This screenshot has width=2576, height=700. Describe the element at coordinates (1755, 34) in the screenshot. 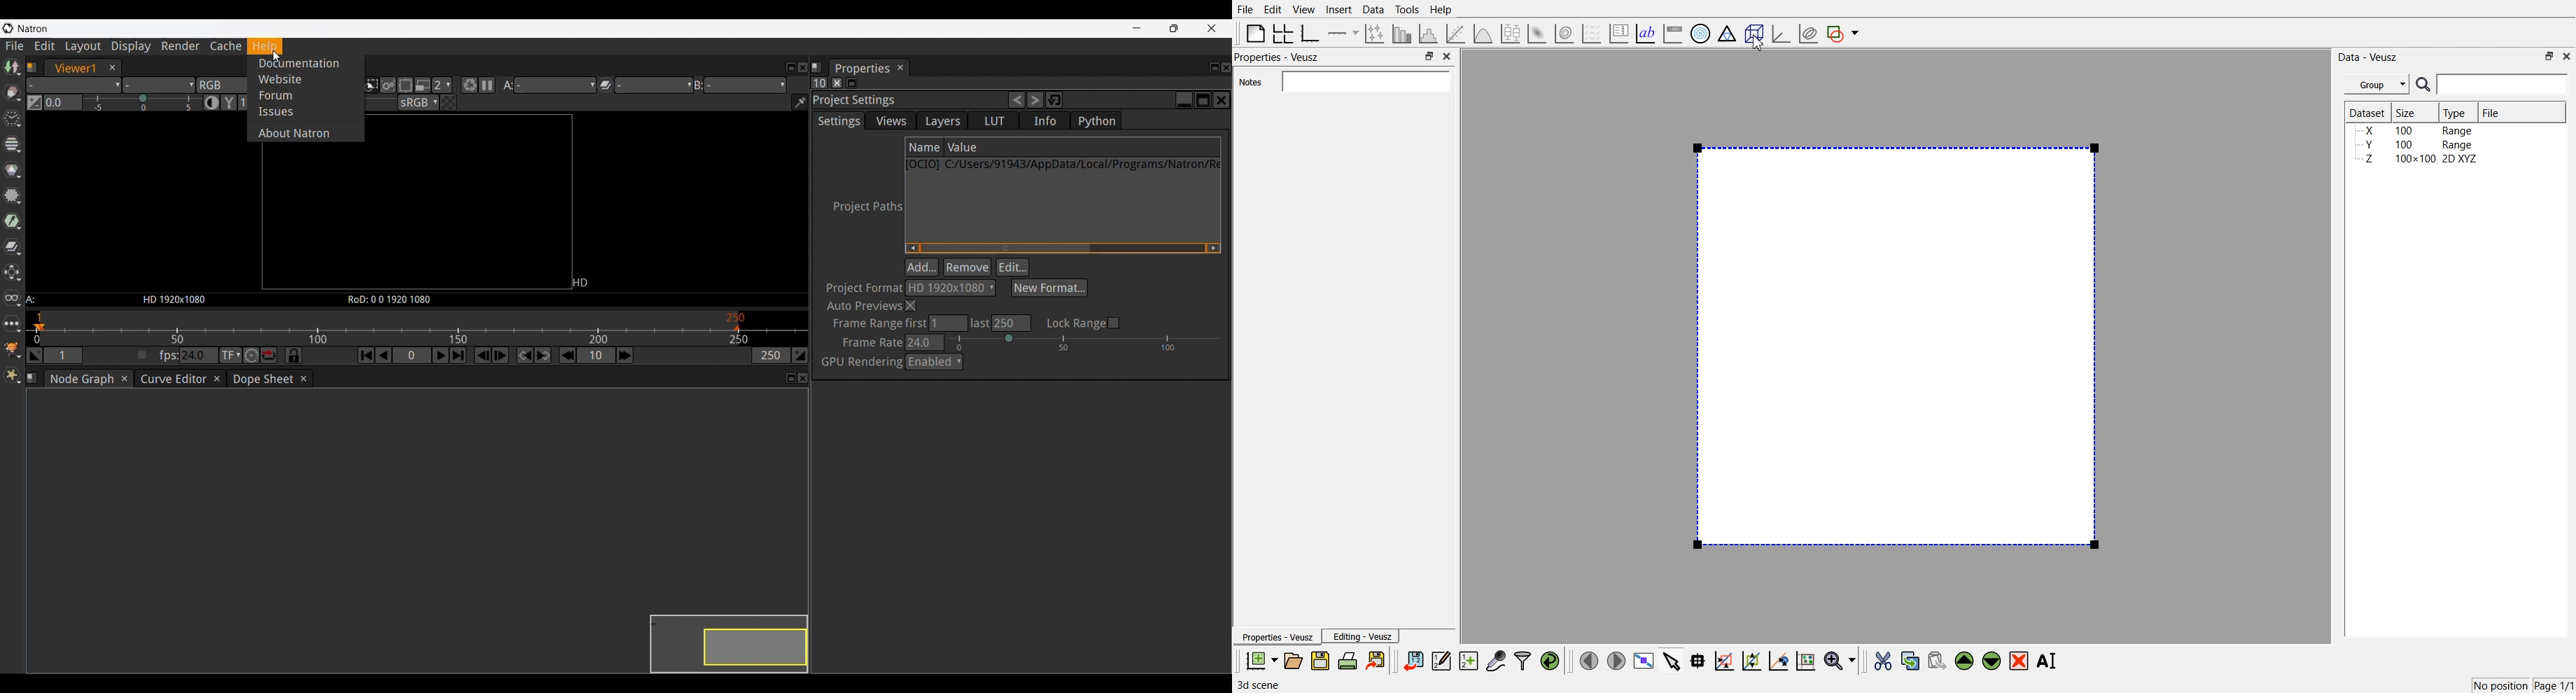

I see `3D Scene` at that location.